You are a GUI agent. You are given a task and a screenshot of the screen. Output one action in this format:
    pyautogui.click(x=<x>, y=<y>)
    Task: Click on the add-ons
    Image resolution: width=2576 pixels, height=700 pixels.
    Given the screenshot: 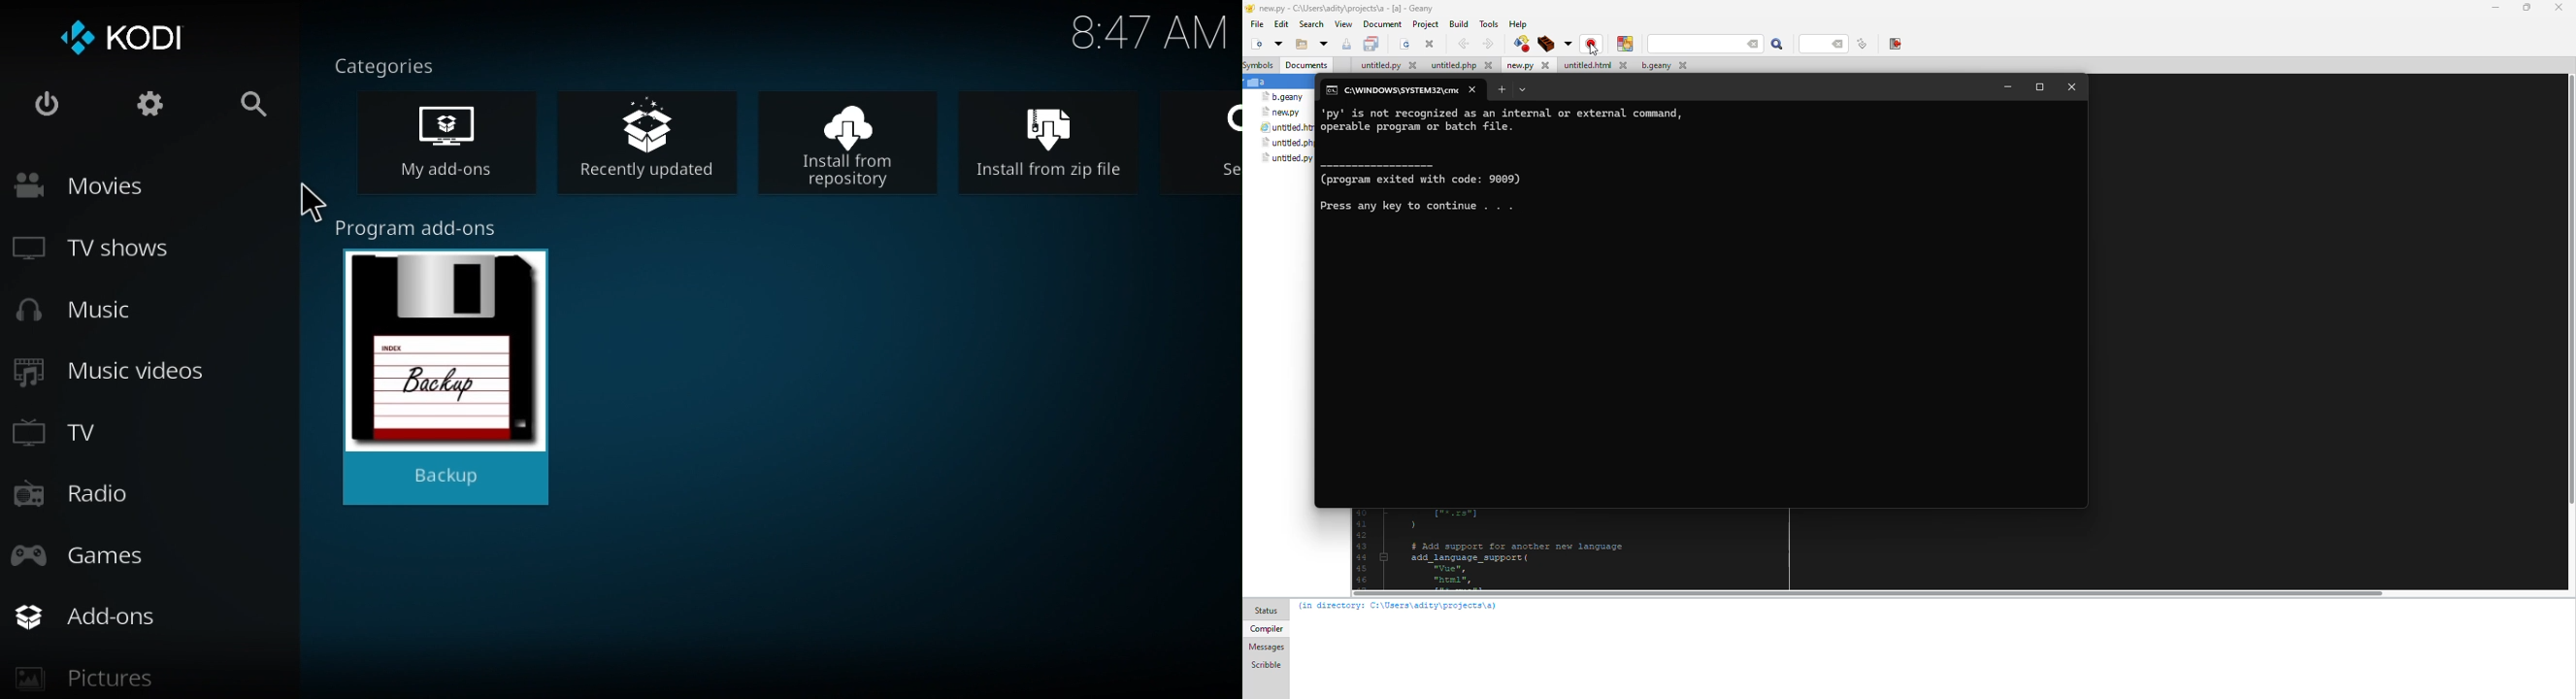 What is the action you would take?
    pyautogui.click(x=157, y=616)
    